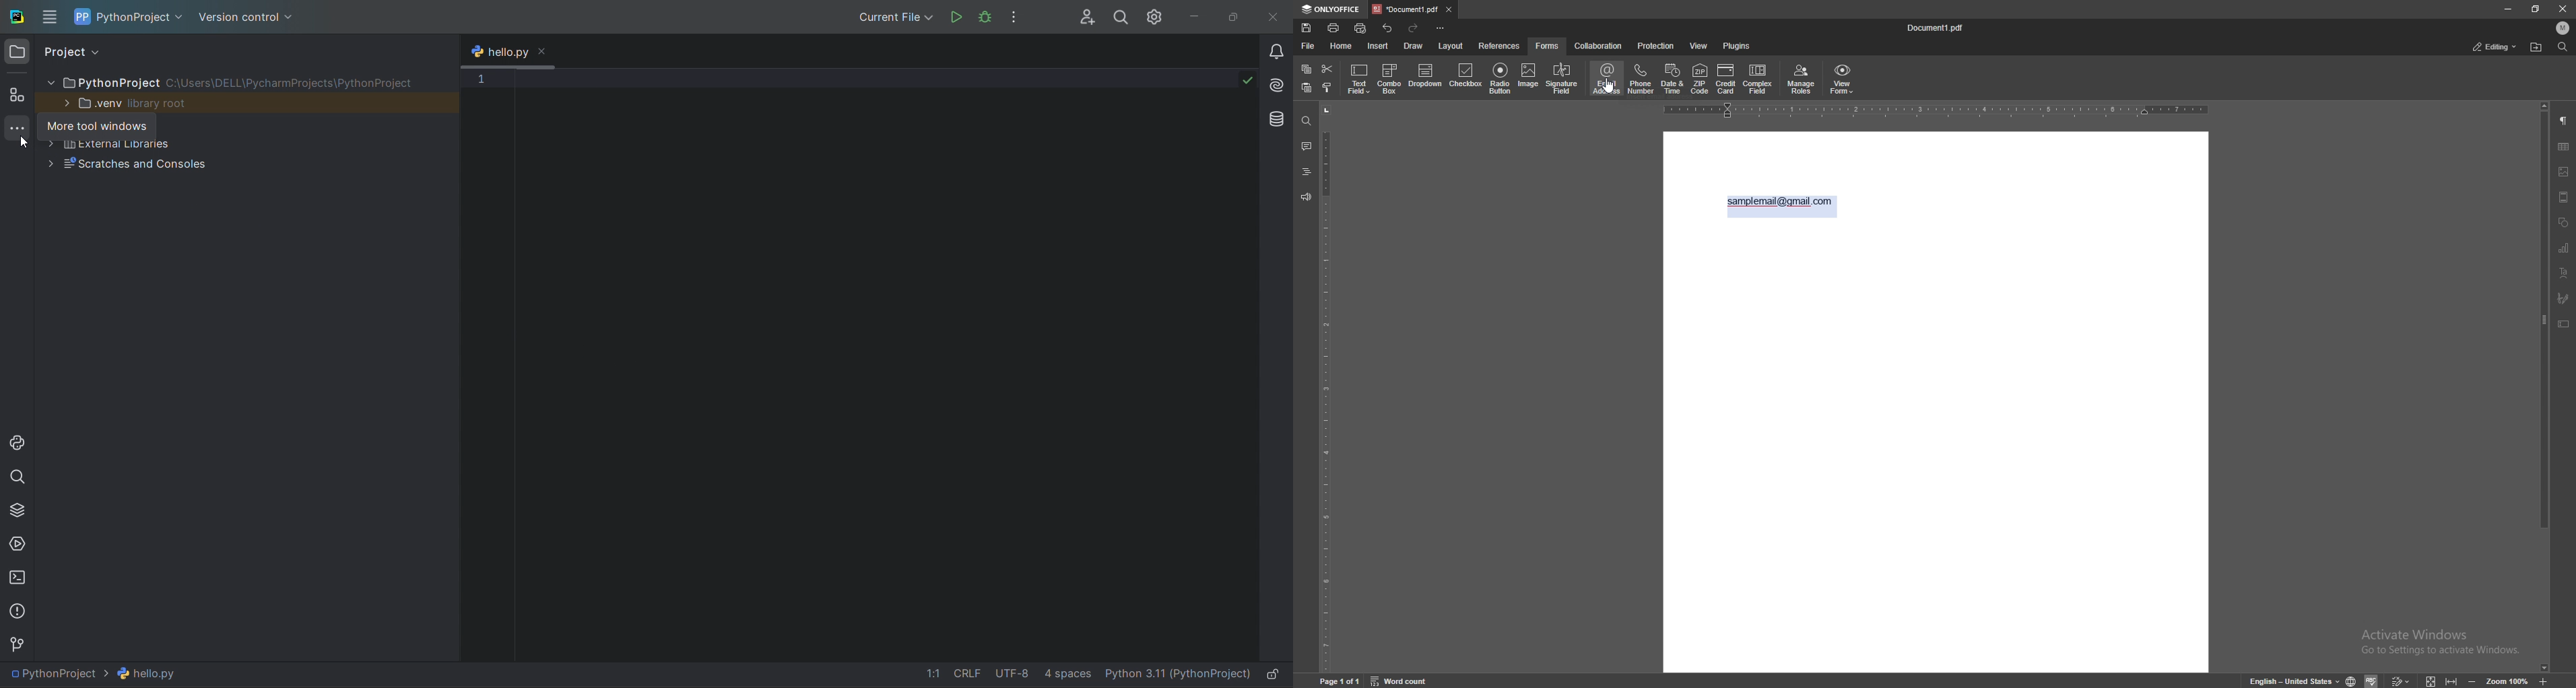 This screenshot has height=700, width=2576. Describe the element at coordinates (17, 96) in the screenshot. I see `structure` at that location.